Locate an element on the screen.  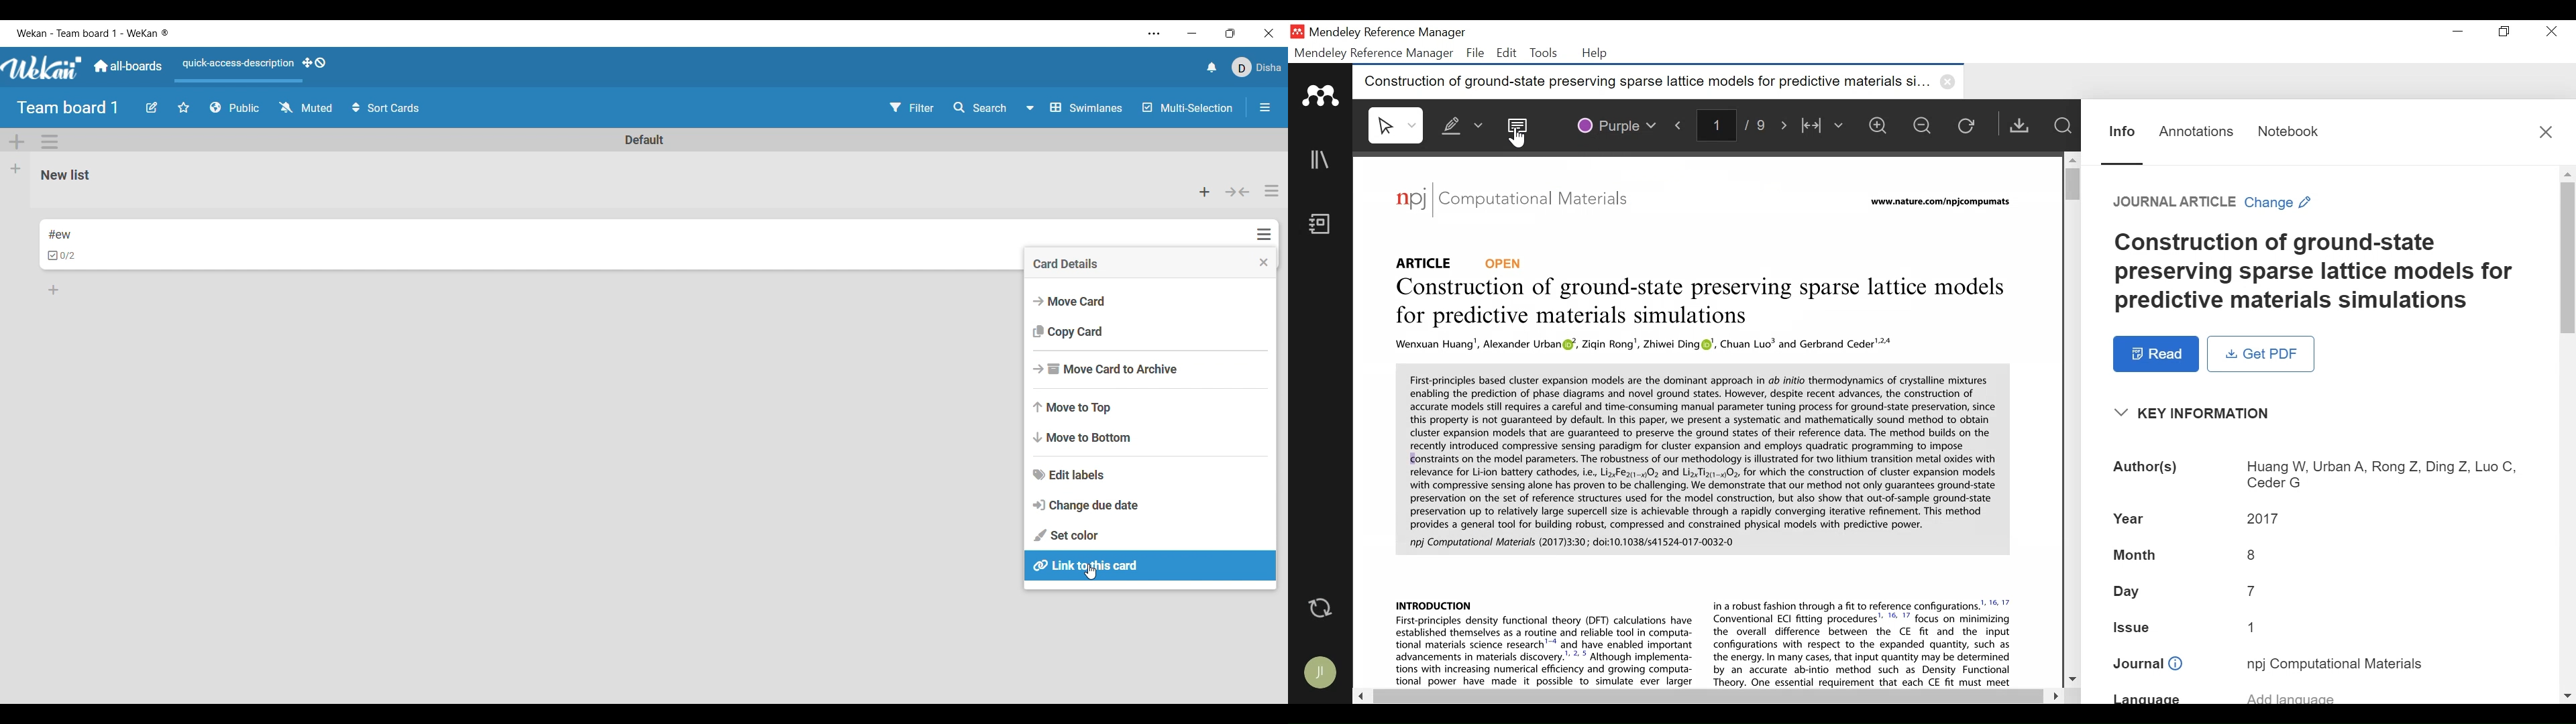
Add Swimlane is located at coordinates (17, 142).